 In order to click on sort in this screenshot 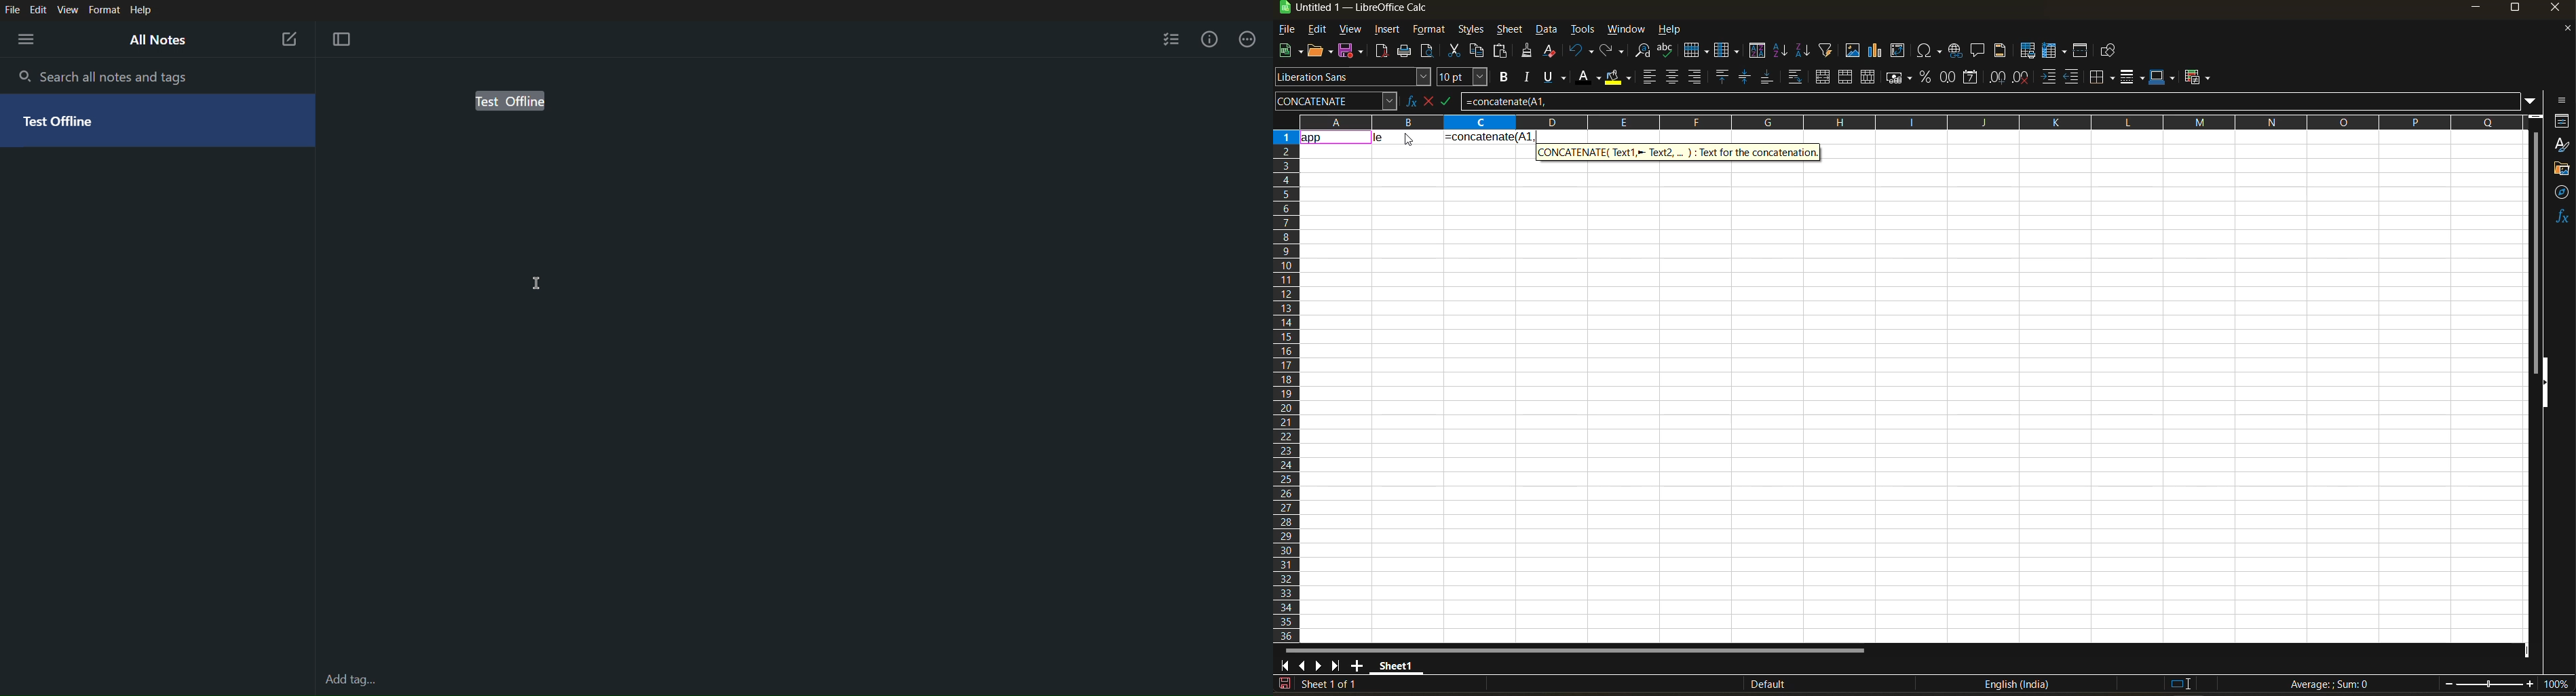, I will do `click(1760, 51)`.